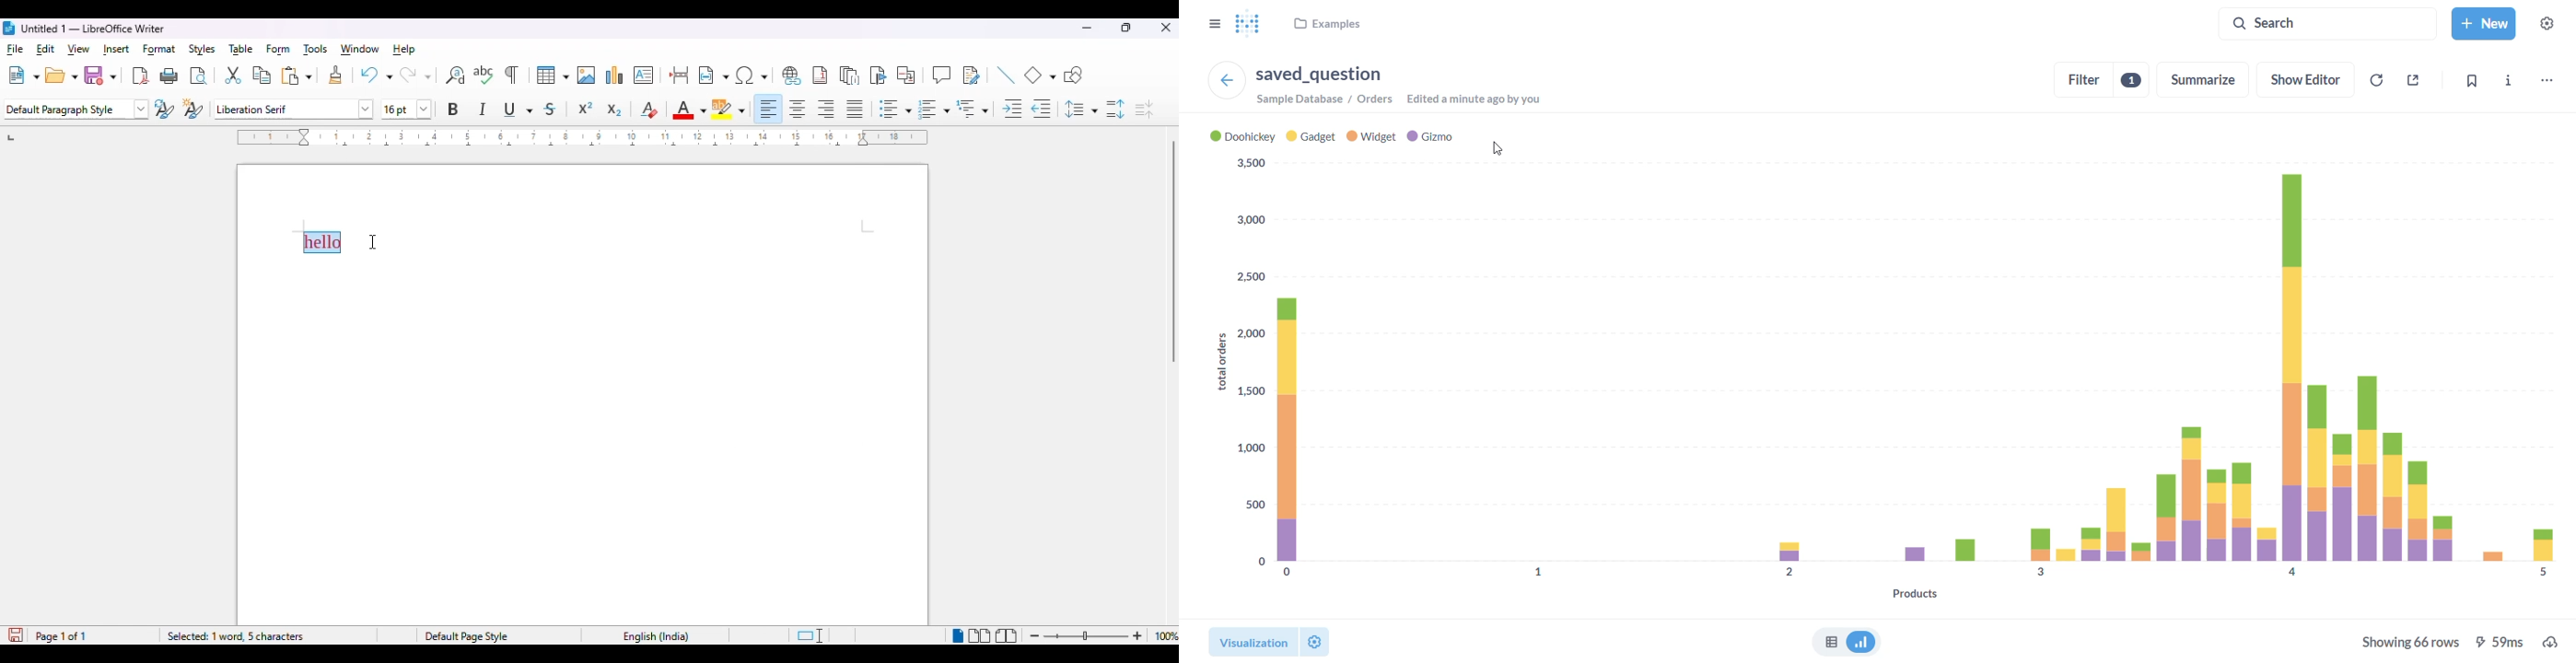 This screenshot has width=2576, height=672. I want to click on window, so click(359, 49).